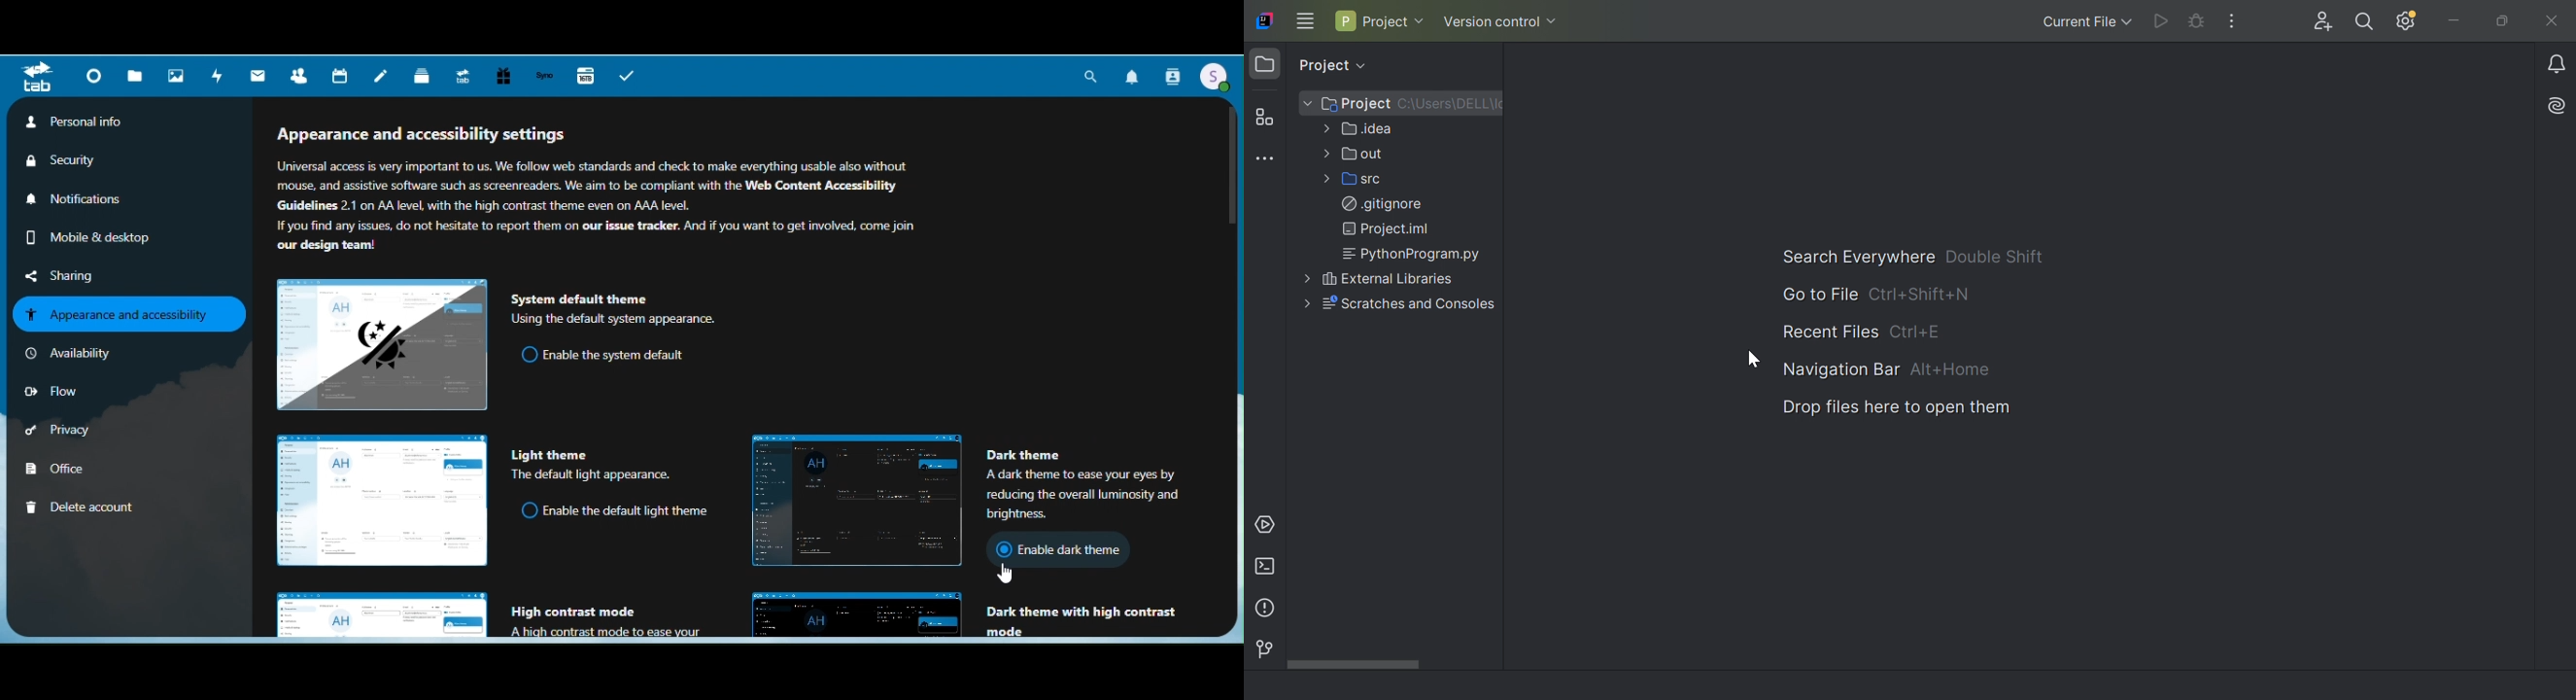 Image resolution: width=2576 pixels, height=700 pixels. Describe the element at coordinates (1216, 78) in the screenshot. I see `Account icon` at that location.